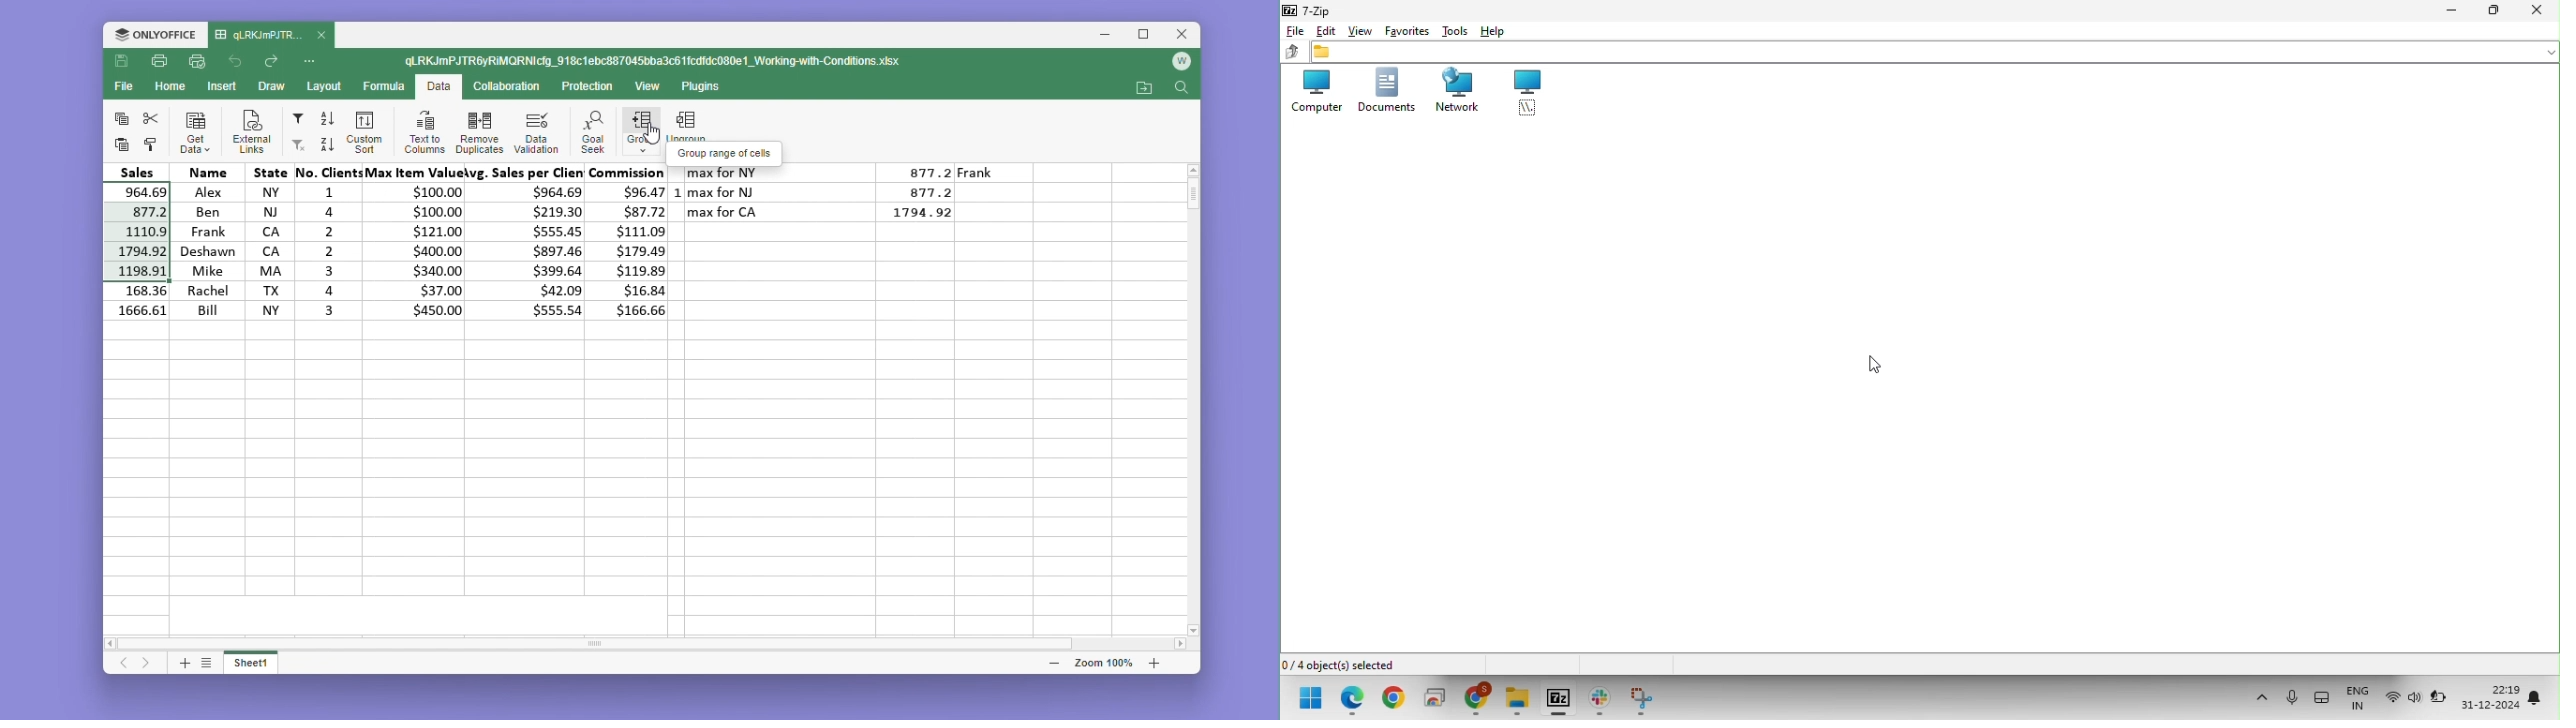 The width and height of the screenshot is (2576, 728). Describe the element at coordinates (536, 132) in the screenshot. I see `Data validation` at that location.